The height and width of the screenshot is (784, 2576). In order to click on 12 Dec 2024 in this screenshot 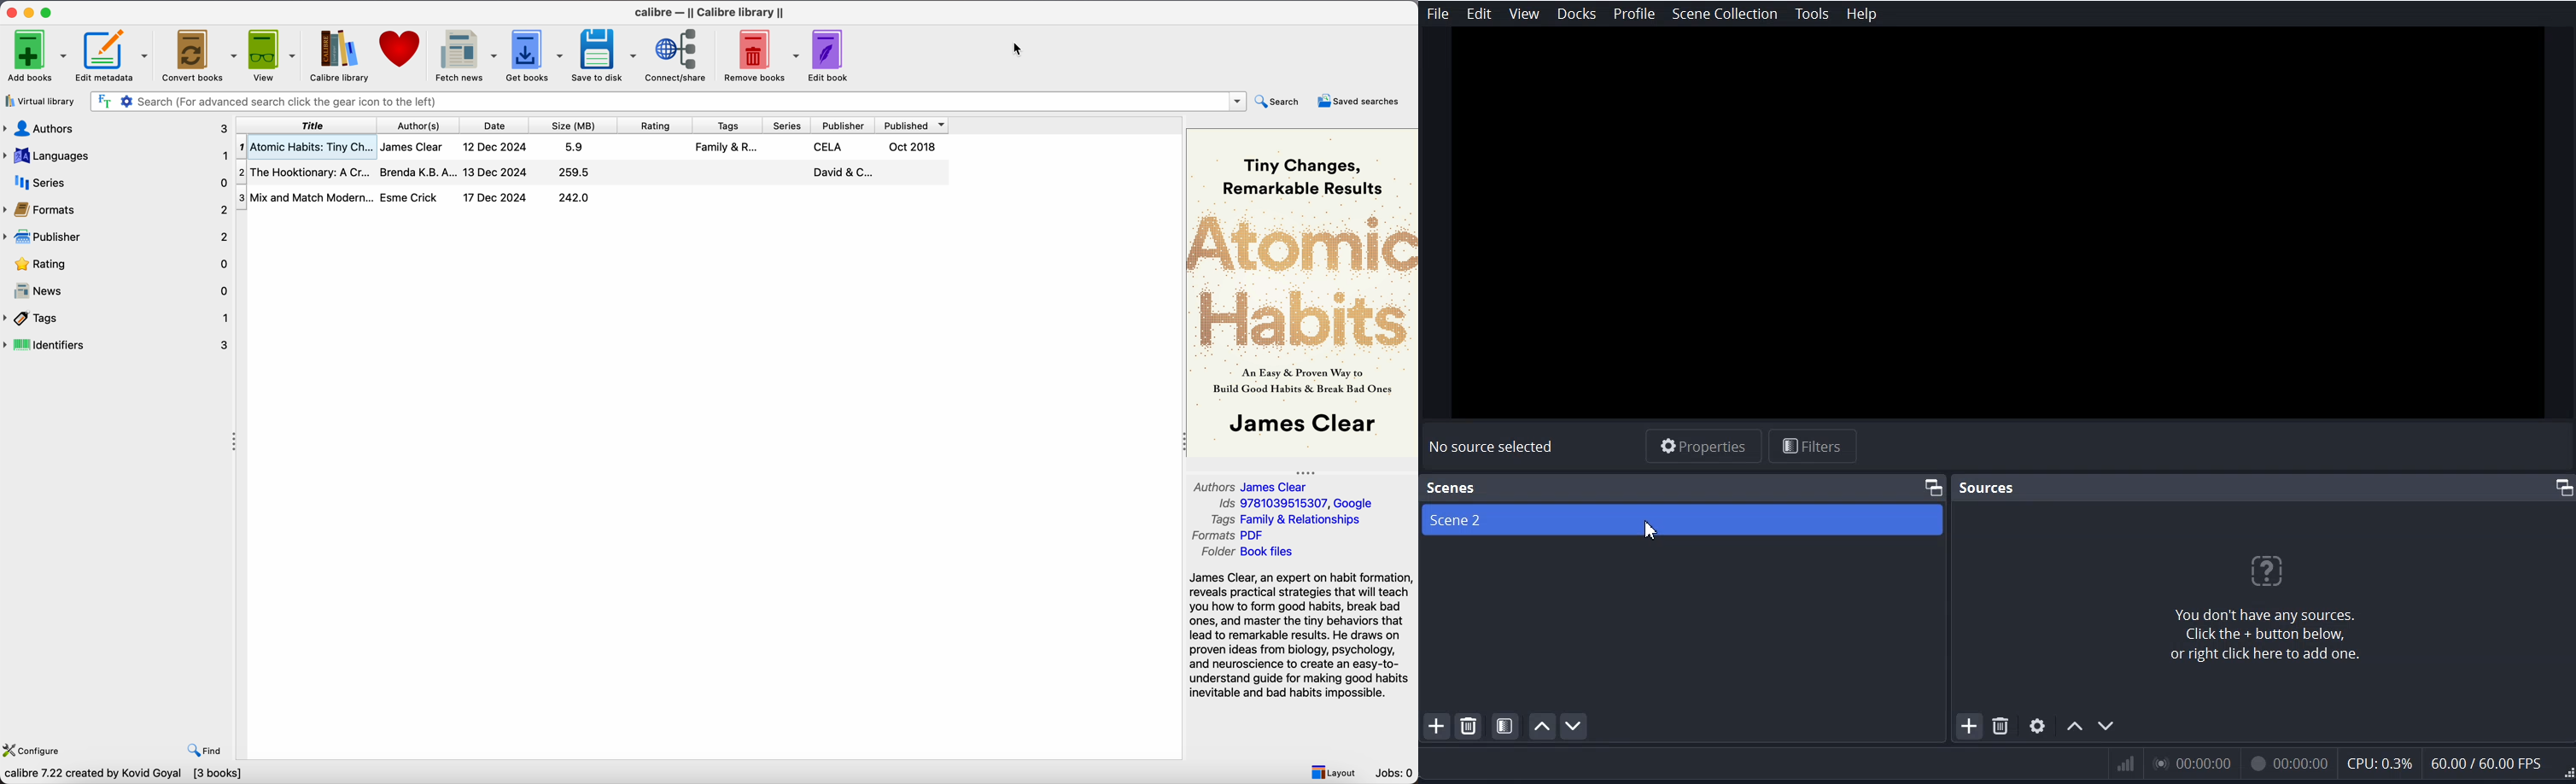, I will do `click(496, 147)`.